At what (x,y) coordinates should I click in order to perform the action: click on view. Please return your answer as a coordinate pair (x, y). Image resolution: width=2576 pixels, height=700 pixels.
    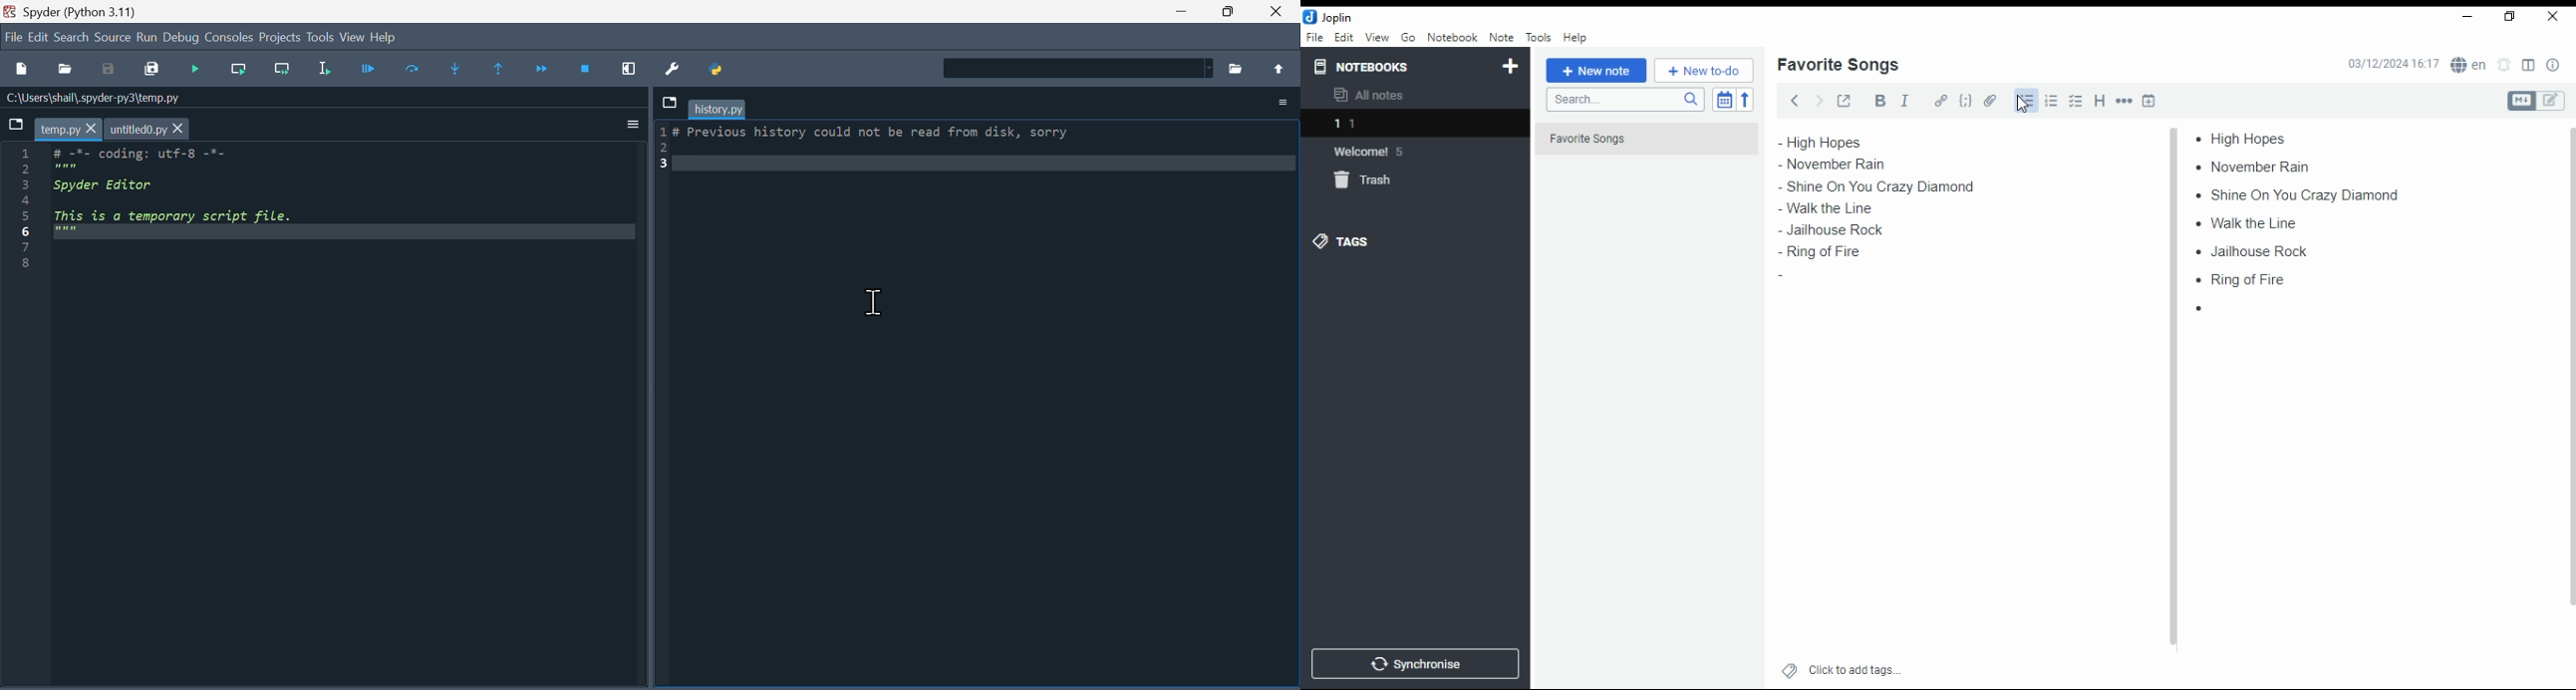
    Looking at the image, I should click on (1377, 38).